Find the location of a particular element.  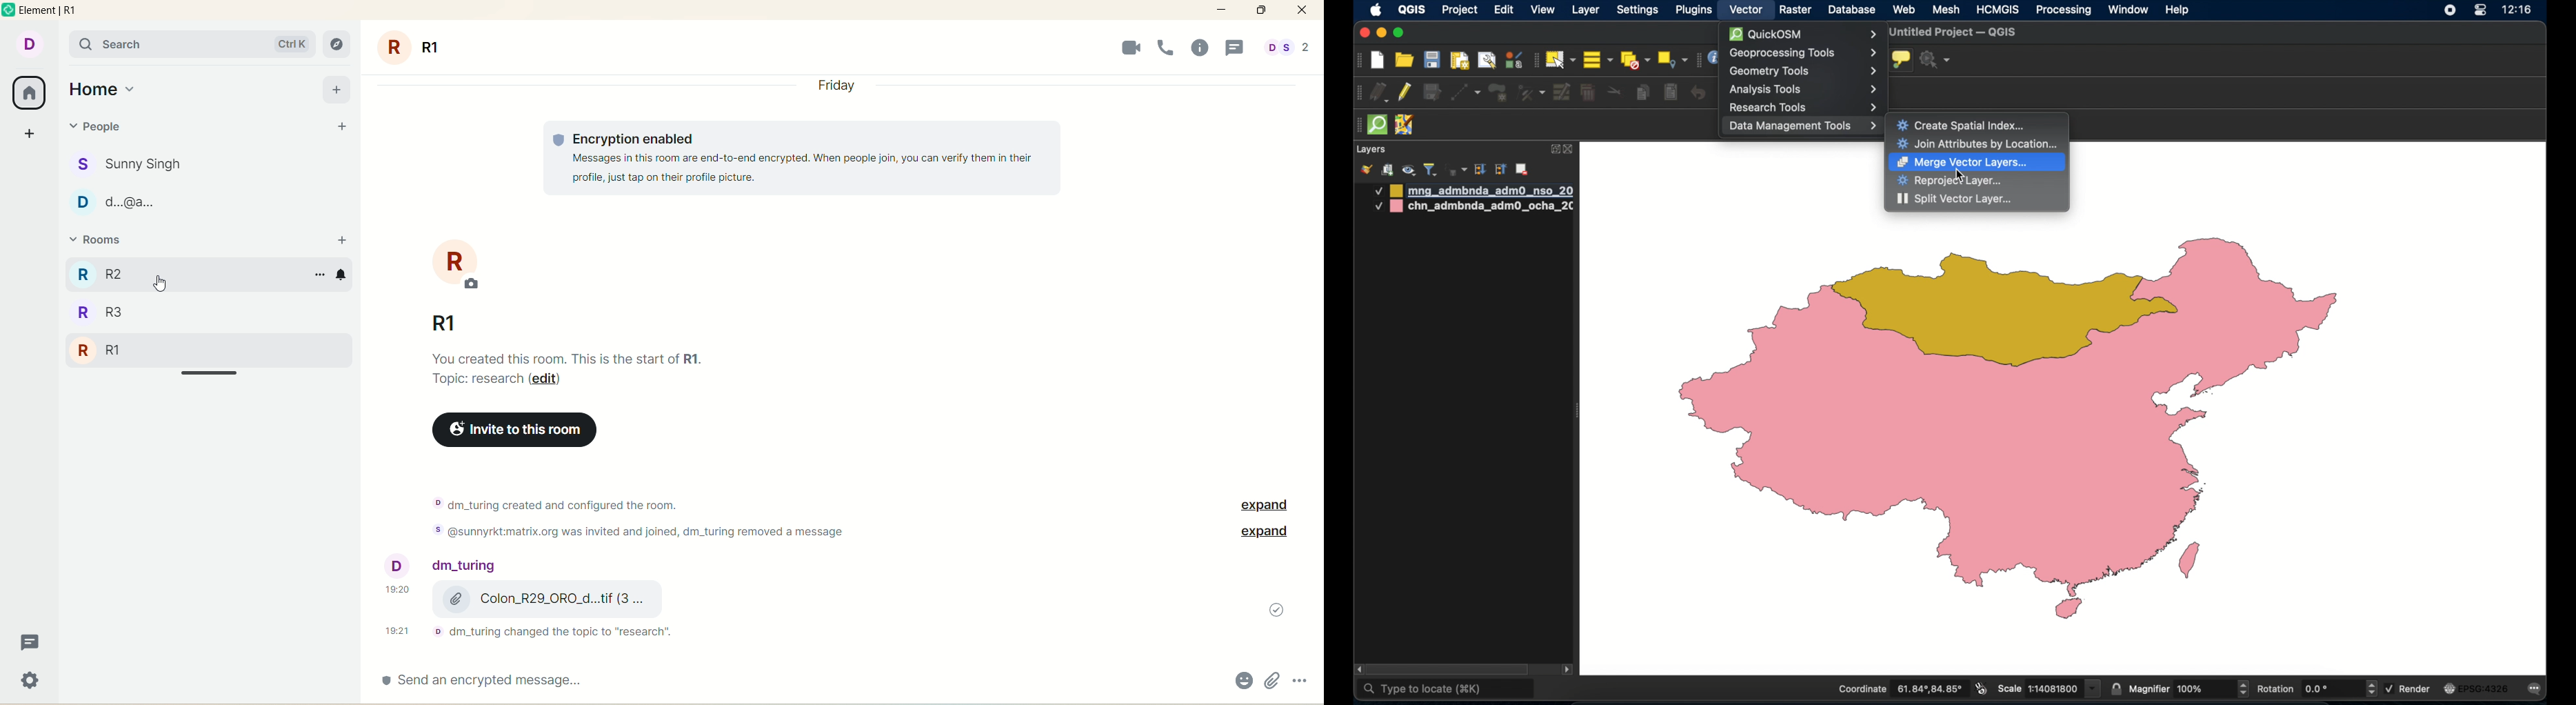

attributes toolbar is located at coordinates (1696, 60).